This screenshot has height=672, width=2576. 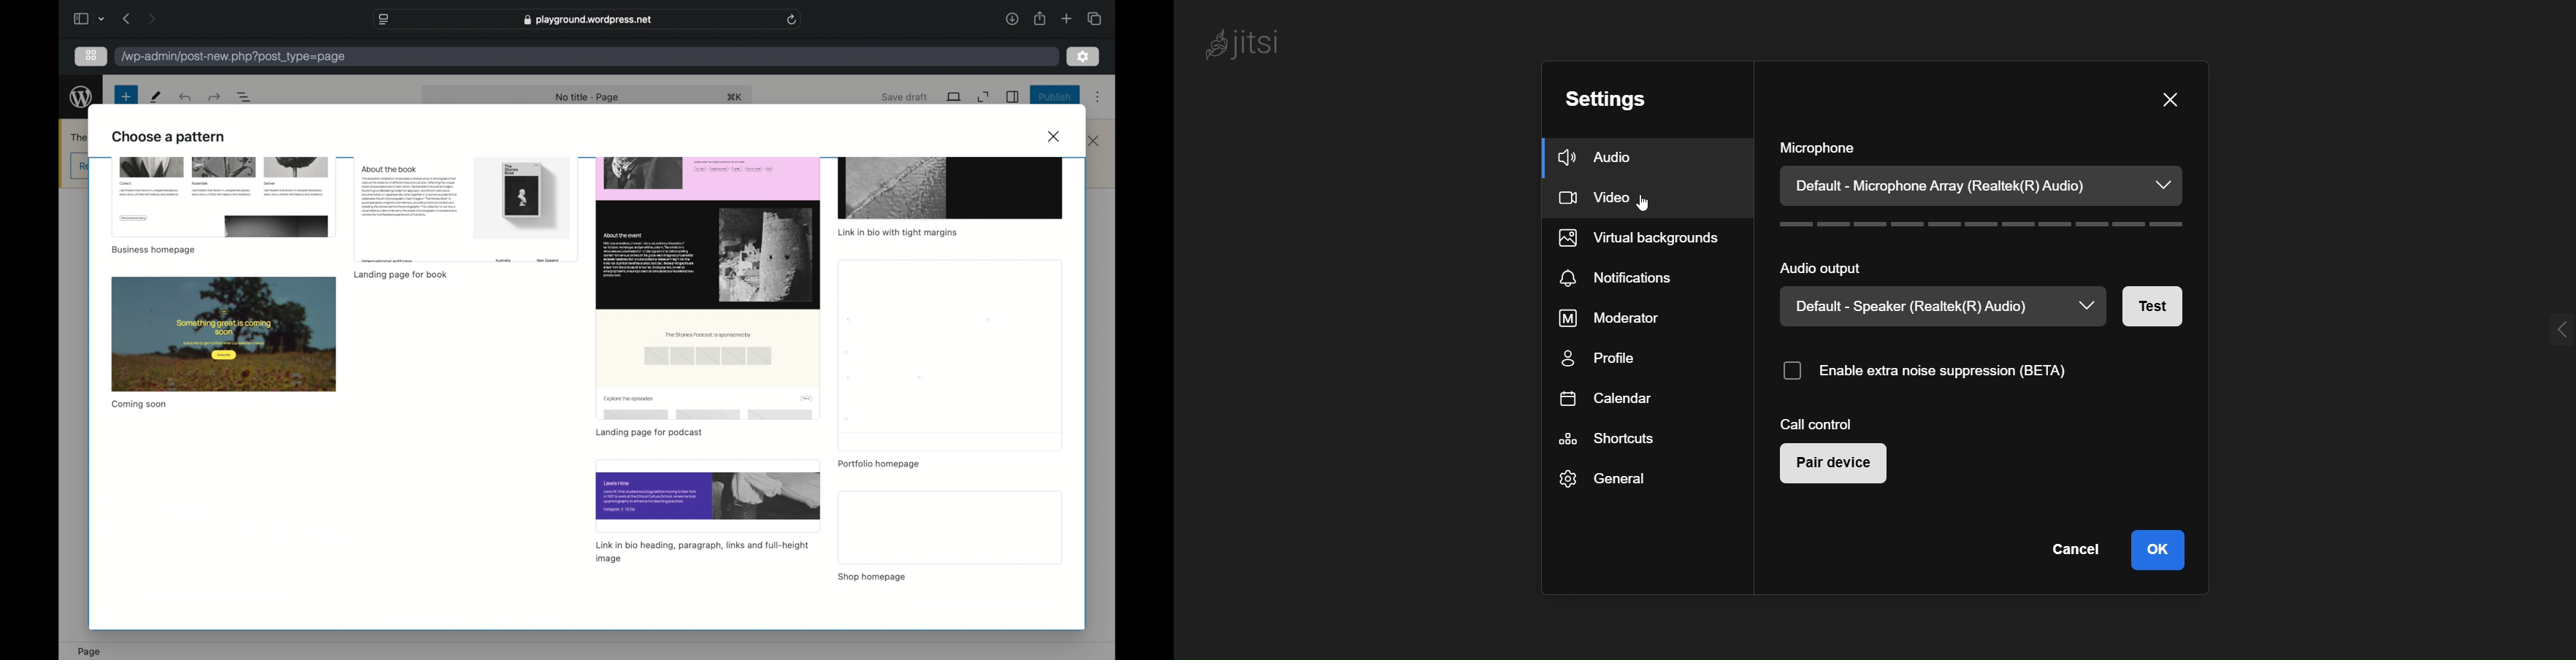 What do you see at coordinates (92, 55) in the screenshot?
I see `grid` at bounding box center [92, 55].